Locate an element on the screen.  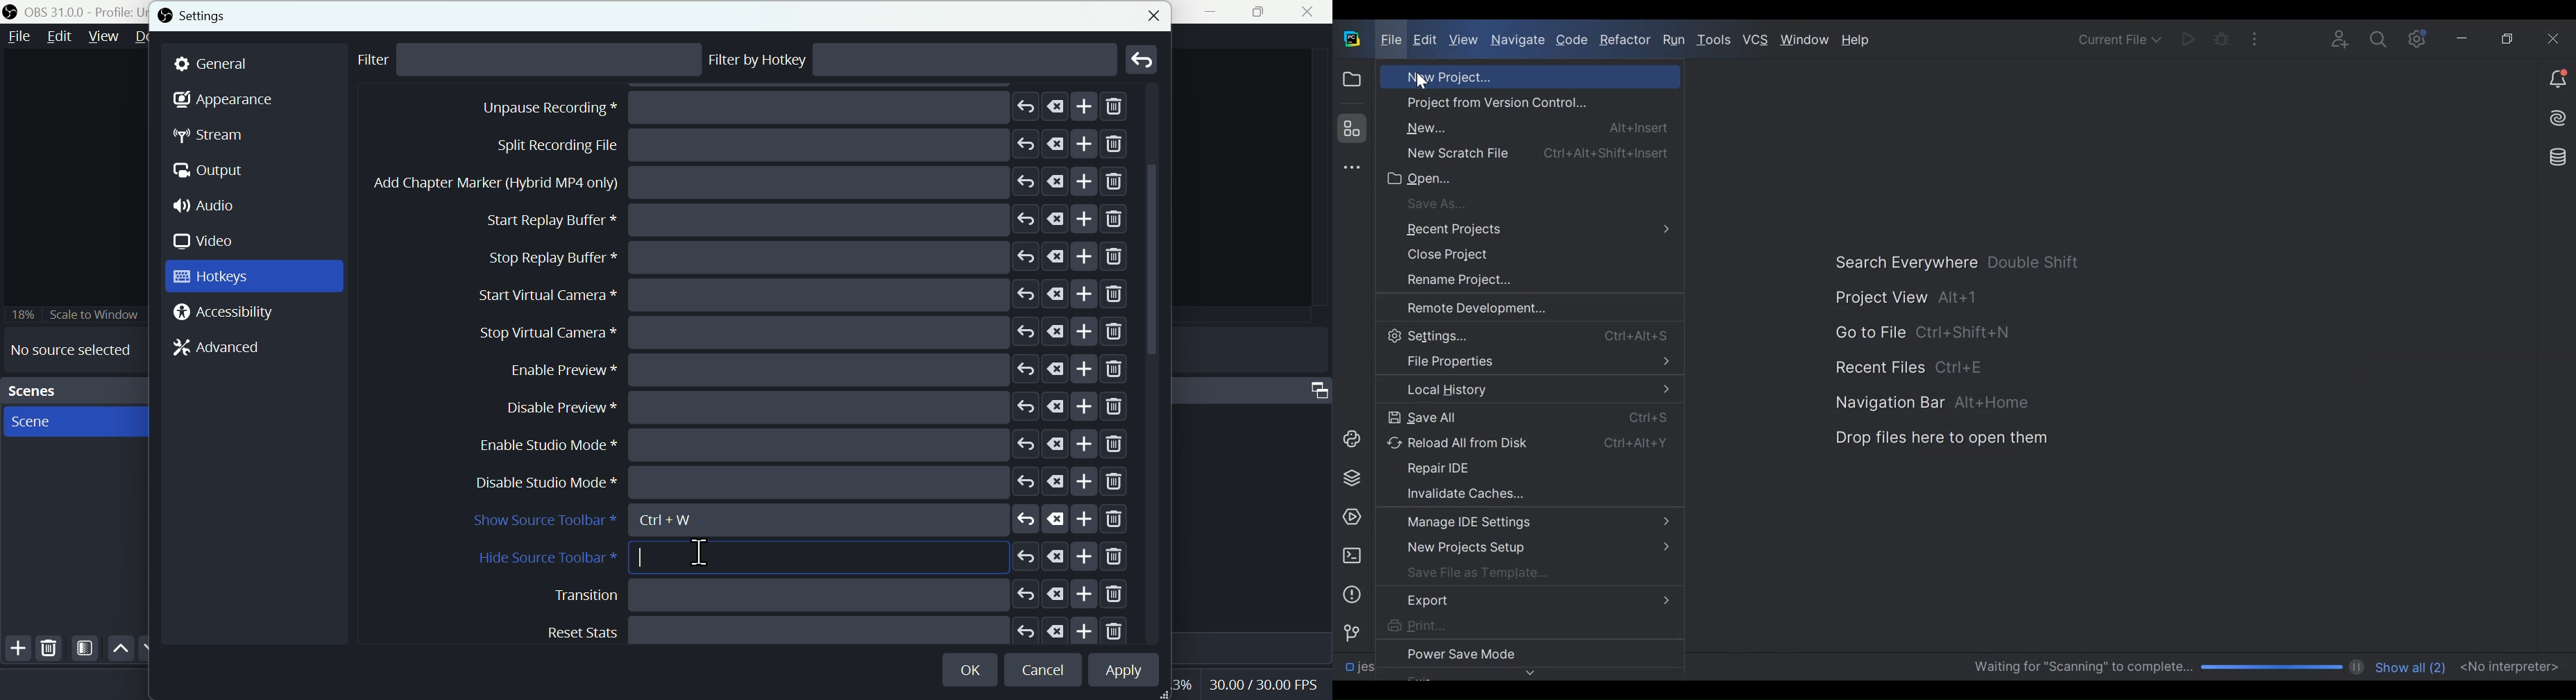
Code is located at coordinates (1572, 41).